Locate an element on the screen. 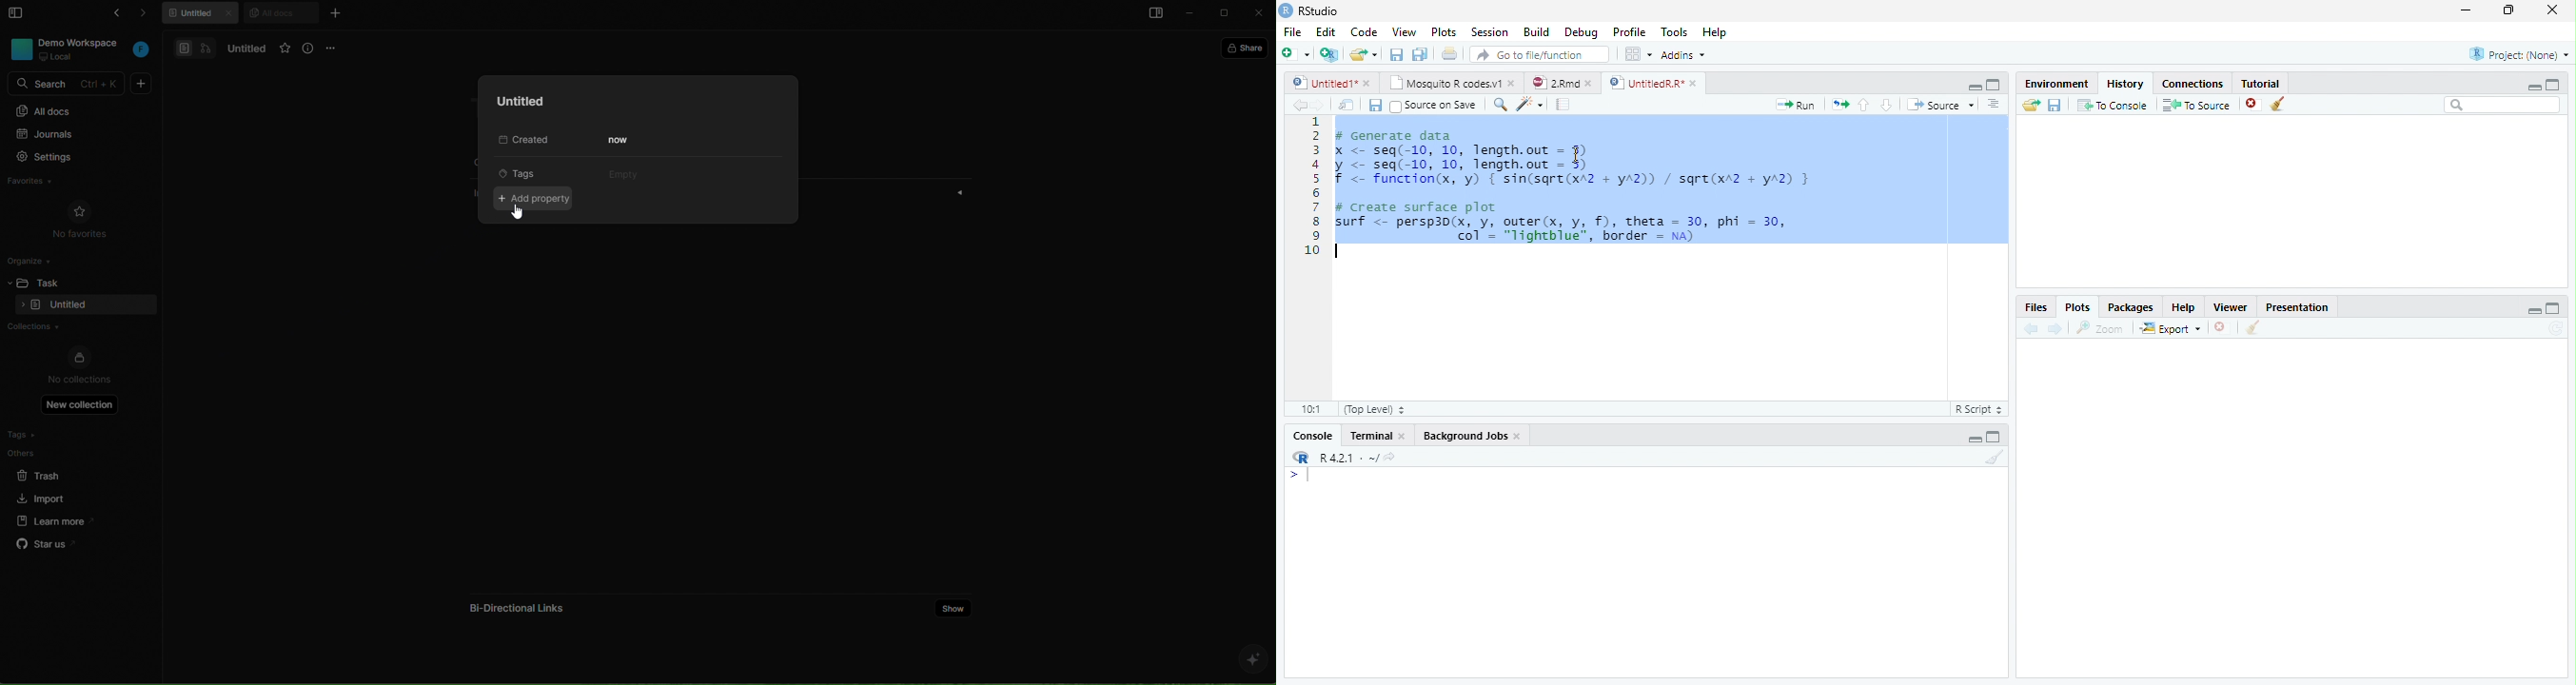 The image size is (2576, 700). minimize is located at coordinates (2466, 10).